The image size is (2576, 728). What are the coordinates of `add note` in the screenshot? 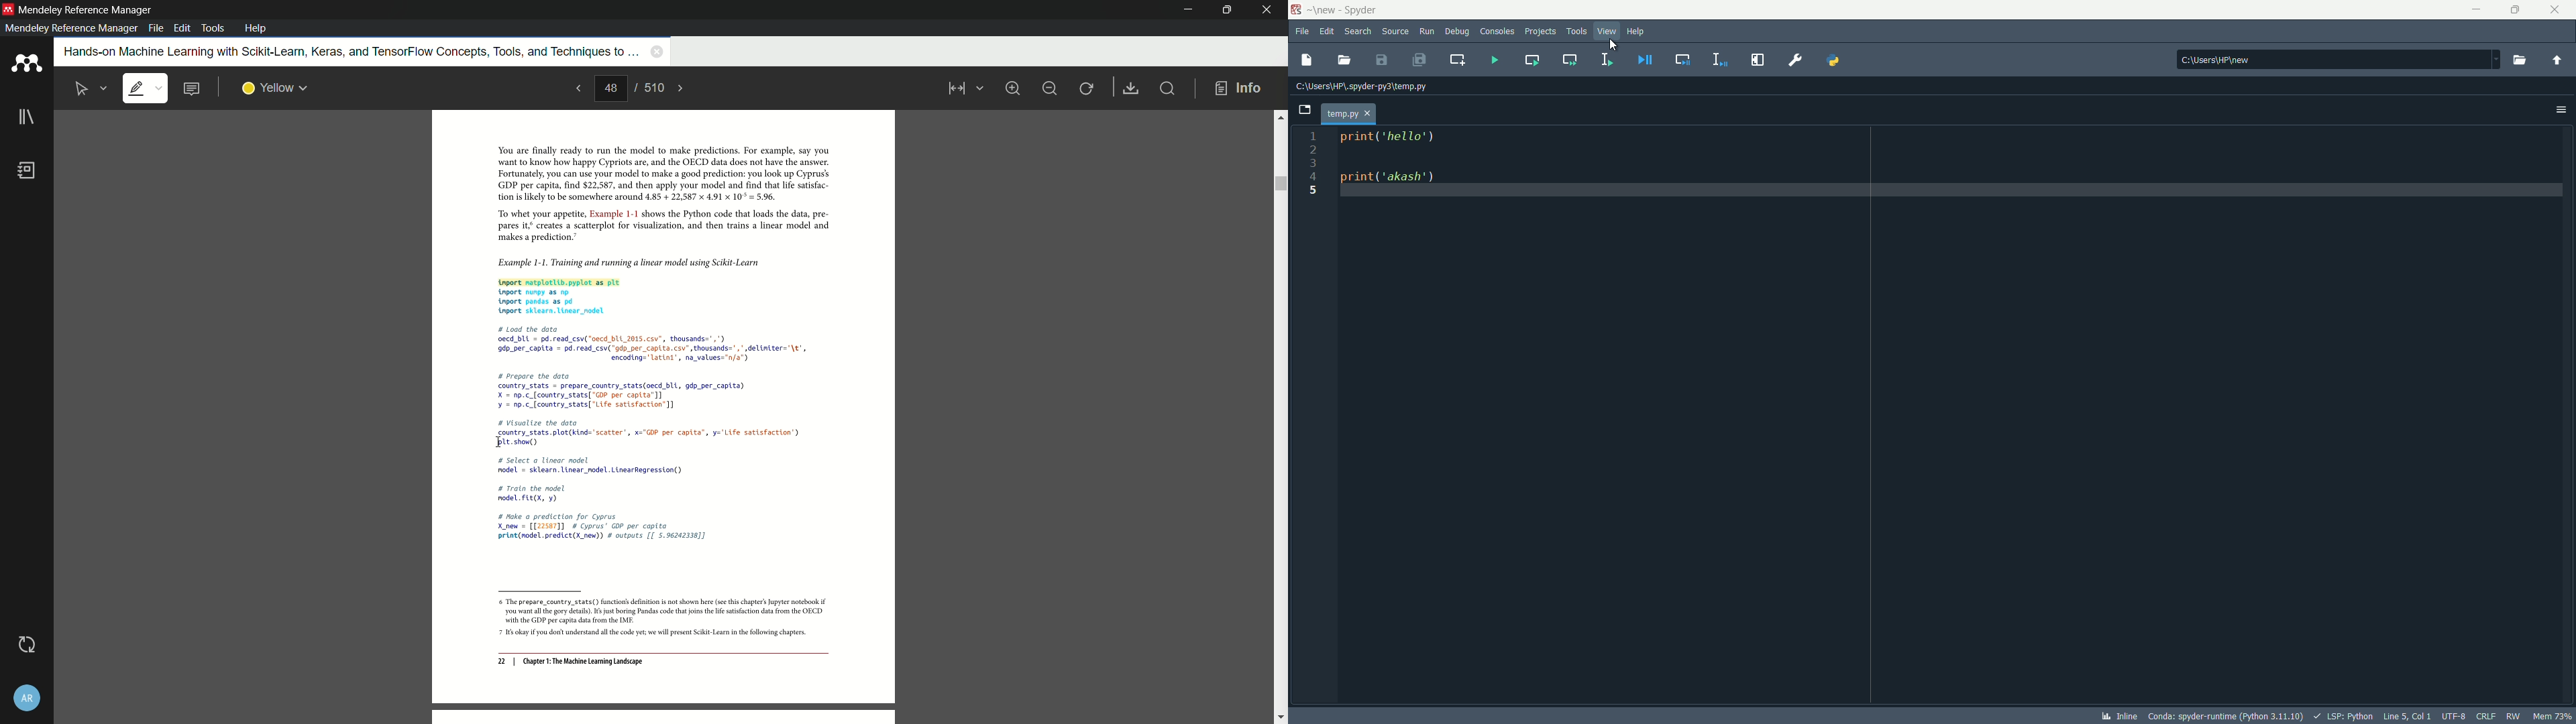 It's located at (191, 89).